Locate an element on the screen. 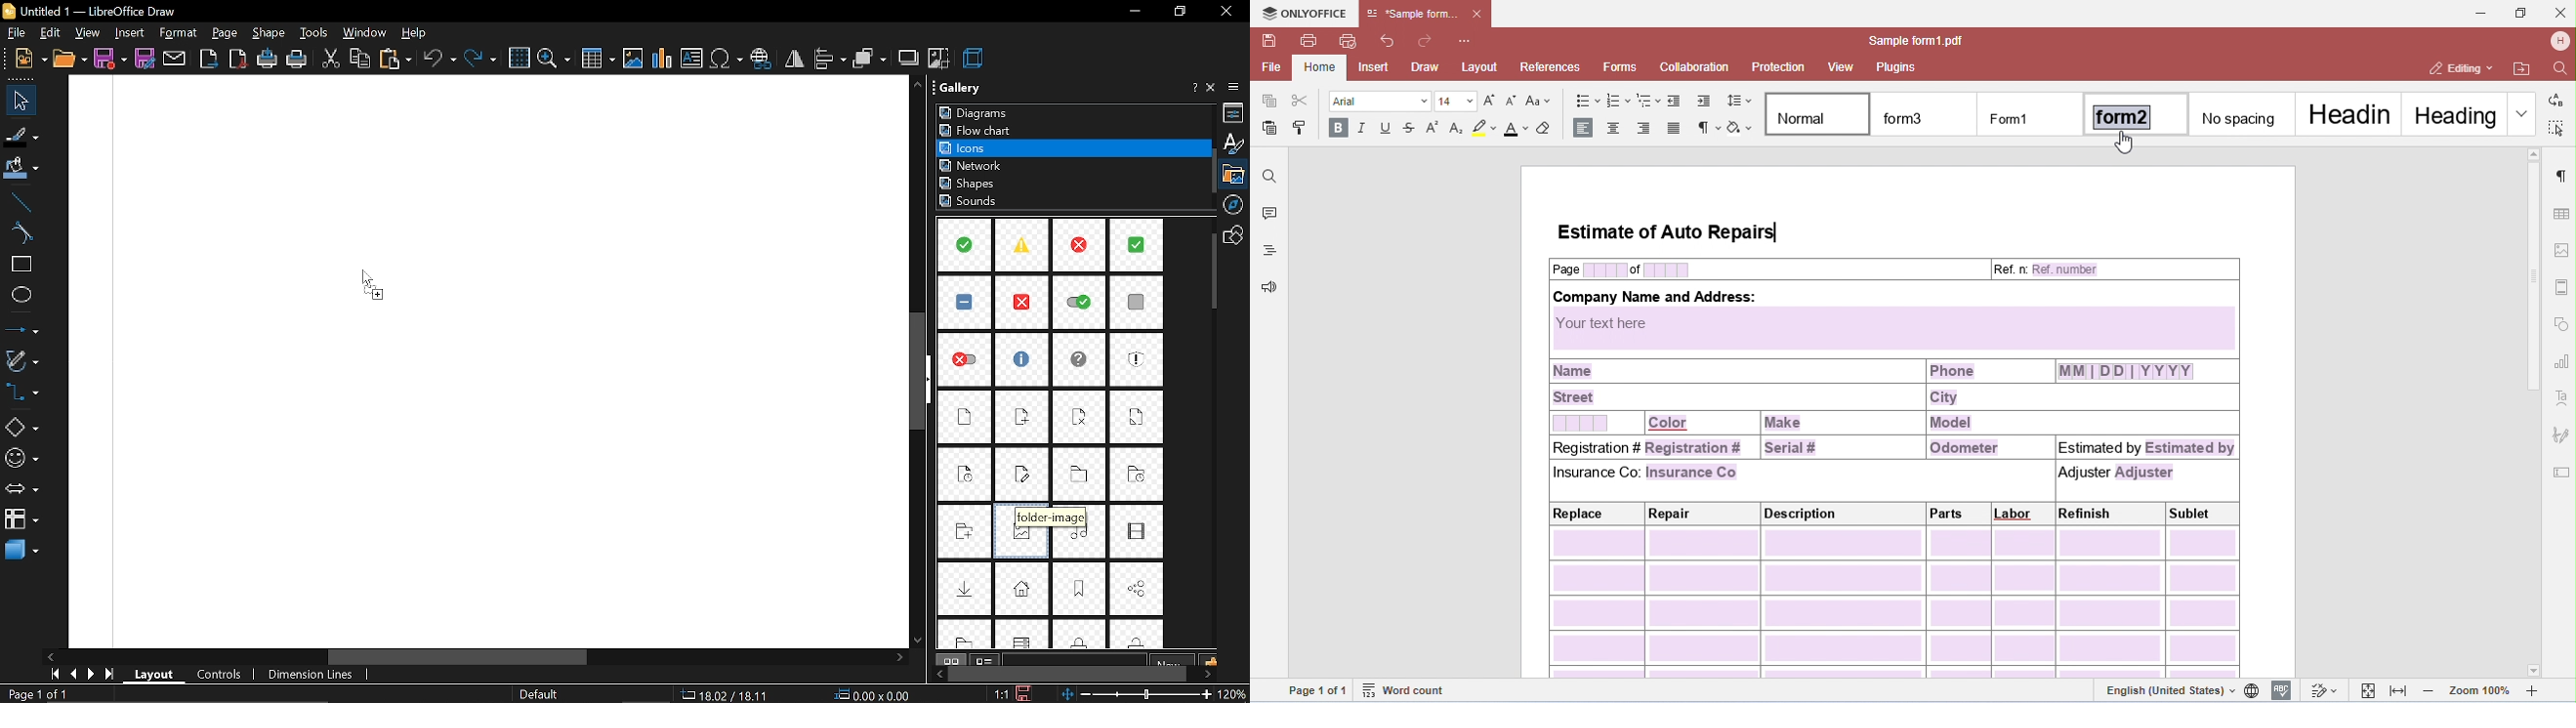  arrange is located at coordinates (869, 60).